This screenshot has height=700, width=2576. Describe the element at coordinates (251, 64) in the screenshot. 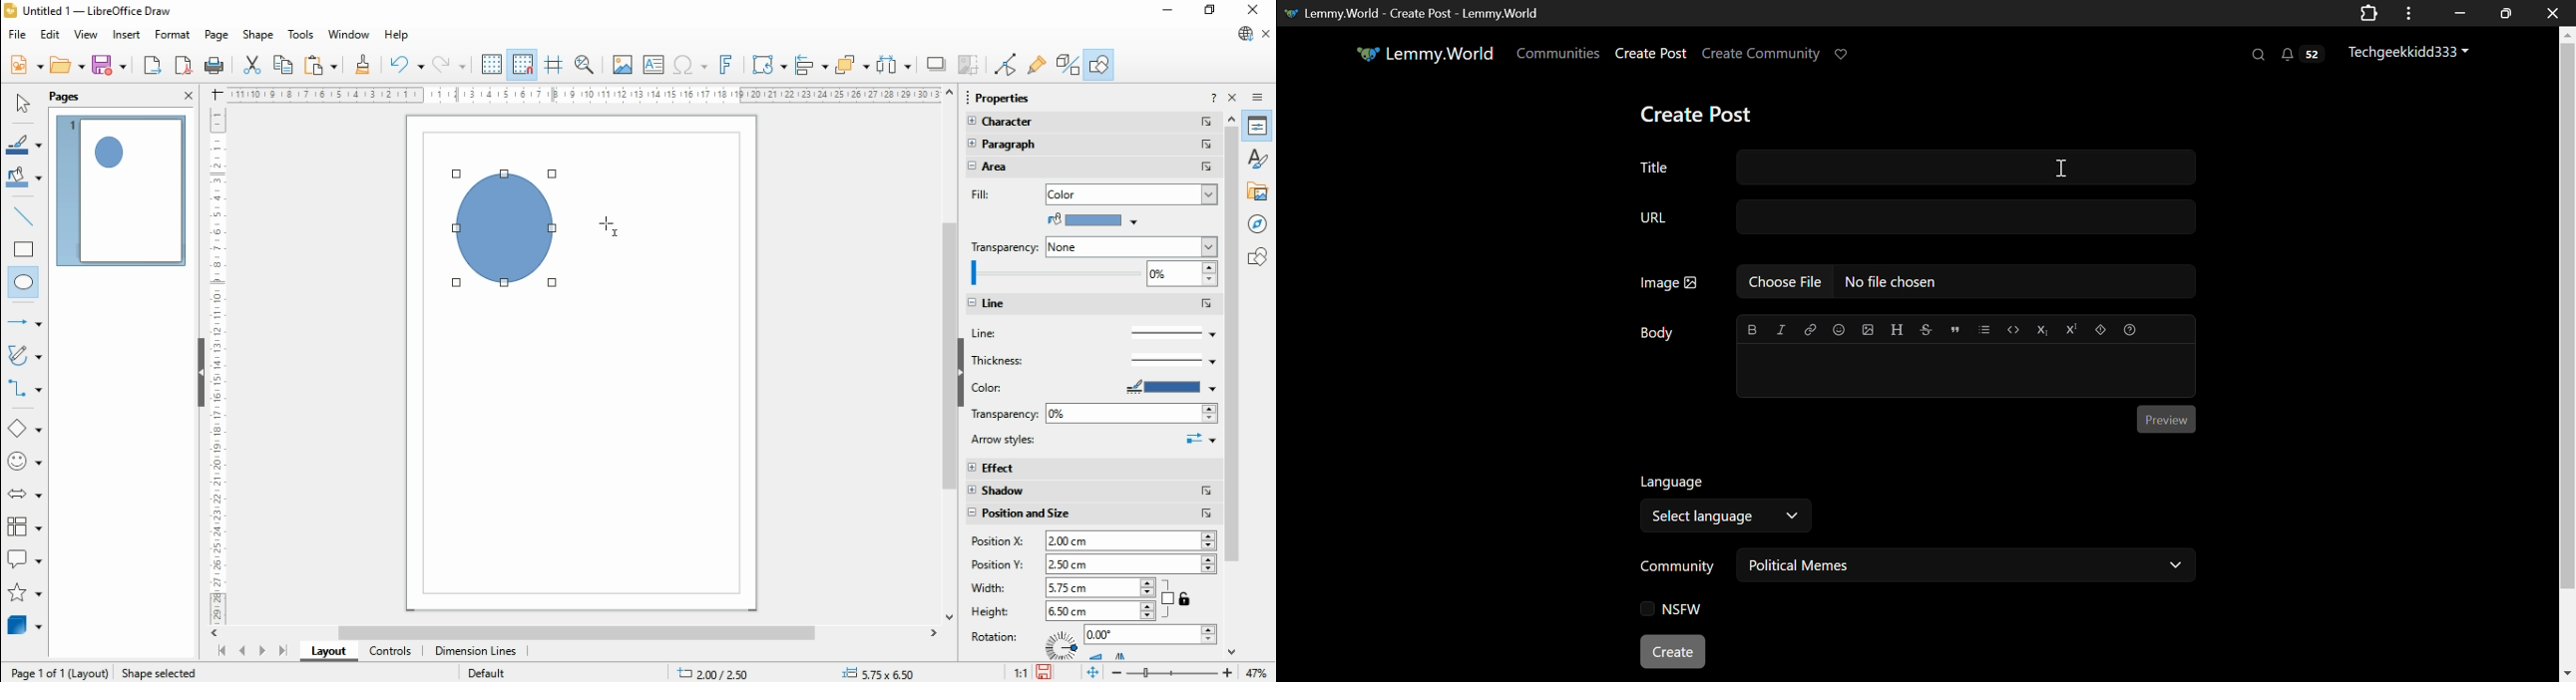

I see `cut` at that location.